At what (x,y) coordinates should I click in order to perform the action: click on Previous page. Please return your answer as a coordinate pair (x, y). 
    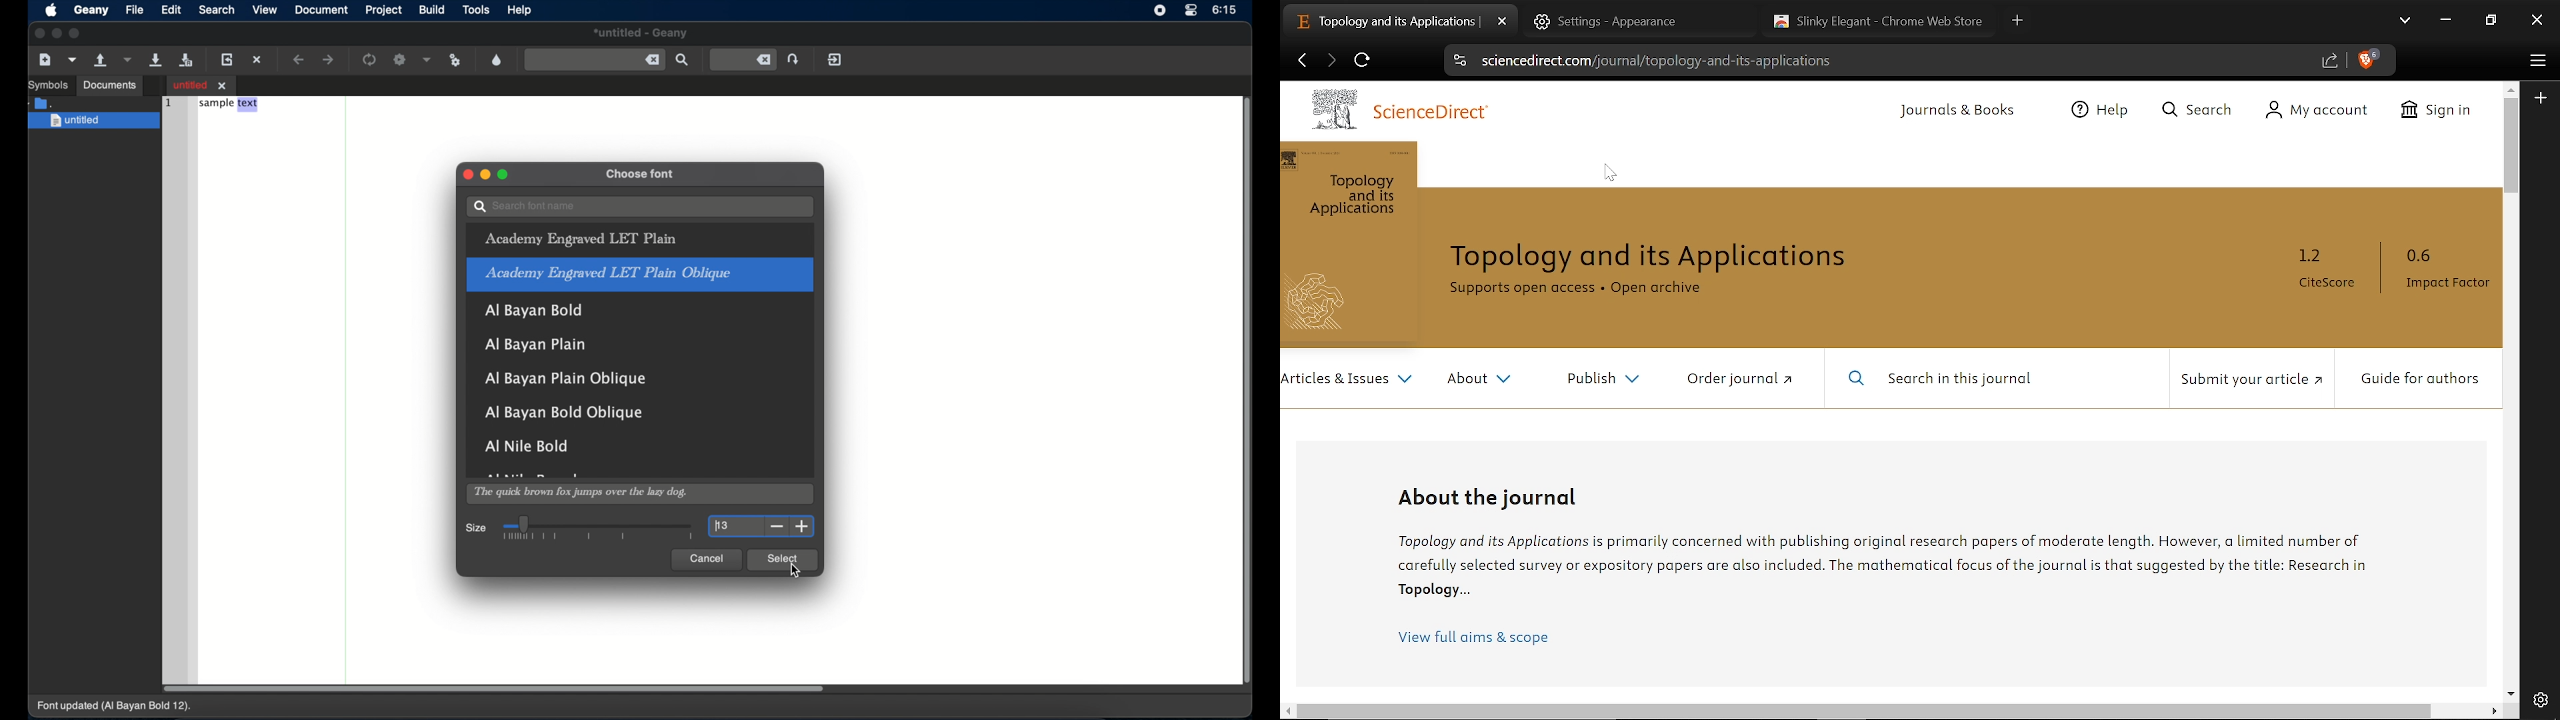
    Looking at the image, I should click on (1302, 62).